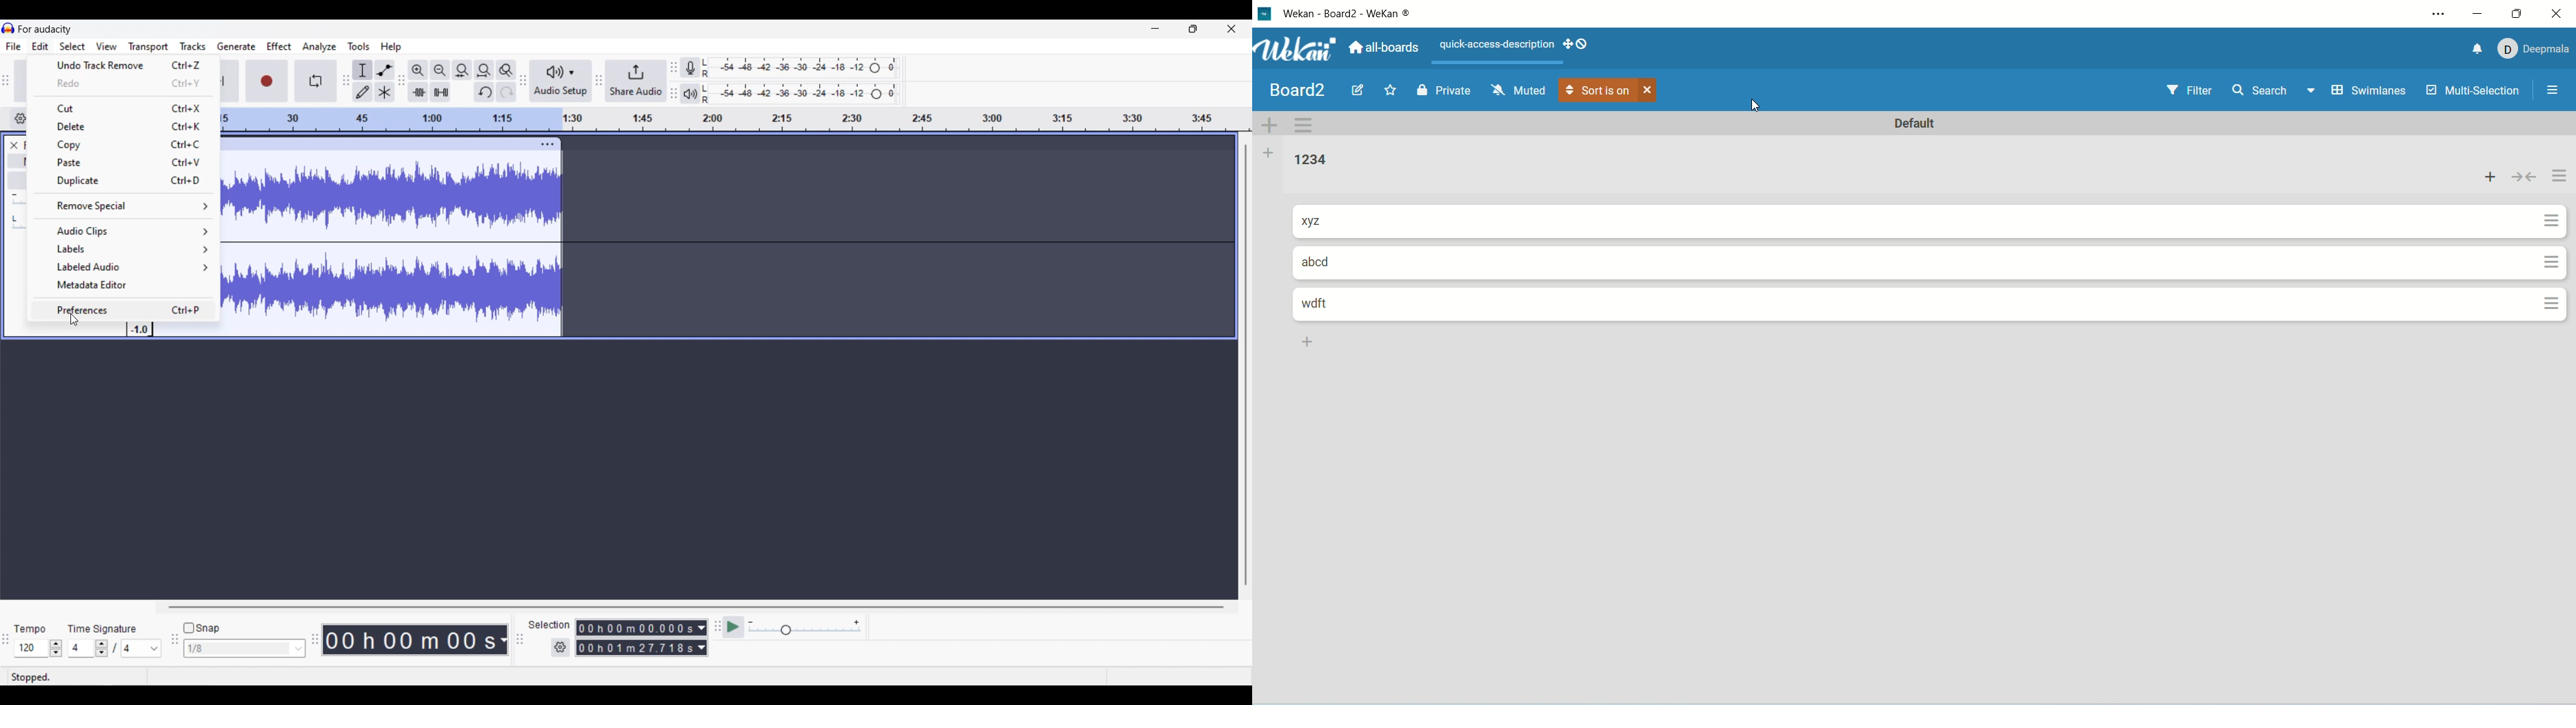 The image size is (2576, 728). I want to click on muted, so click(1520, 91).